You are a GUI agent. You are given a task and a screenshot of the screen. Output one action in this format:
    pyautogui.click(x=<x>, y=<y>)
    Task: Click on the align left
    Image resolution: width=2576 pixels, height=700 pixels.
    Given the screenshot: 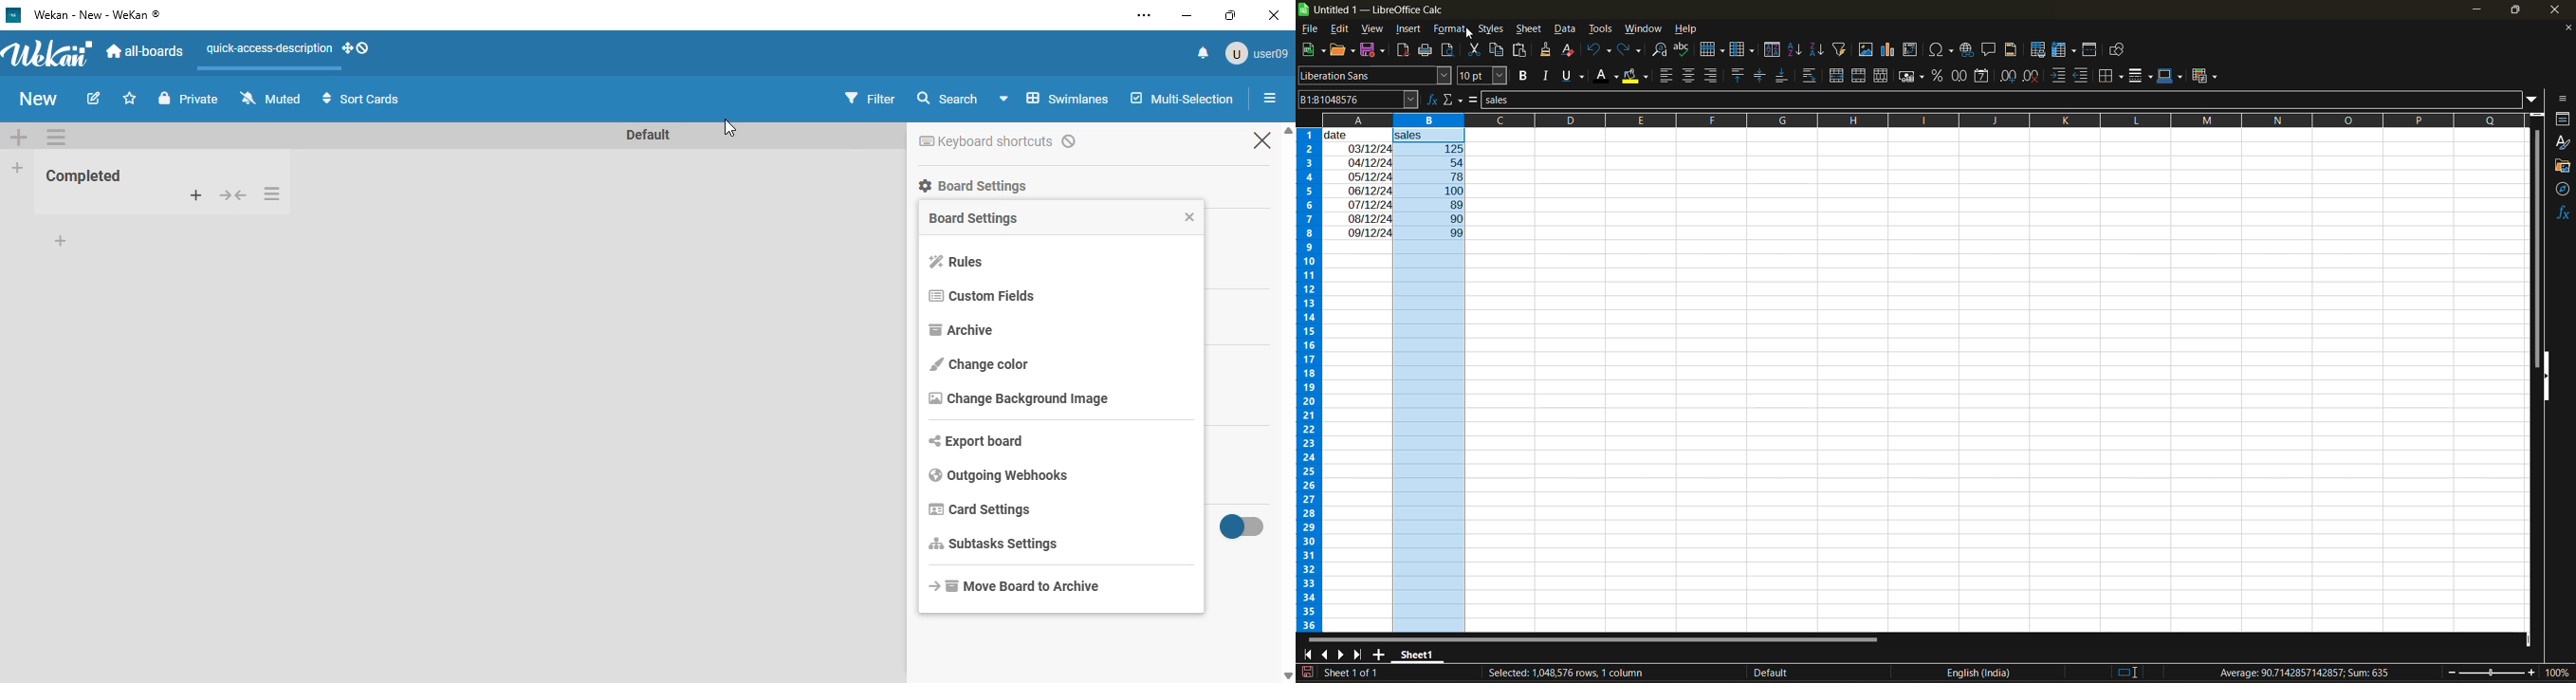 What is the action you would take?
    pyautogui.click(x=1666, y=76)
    